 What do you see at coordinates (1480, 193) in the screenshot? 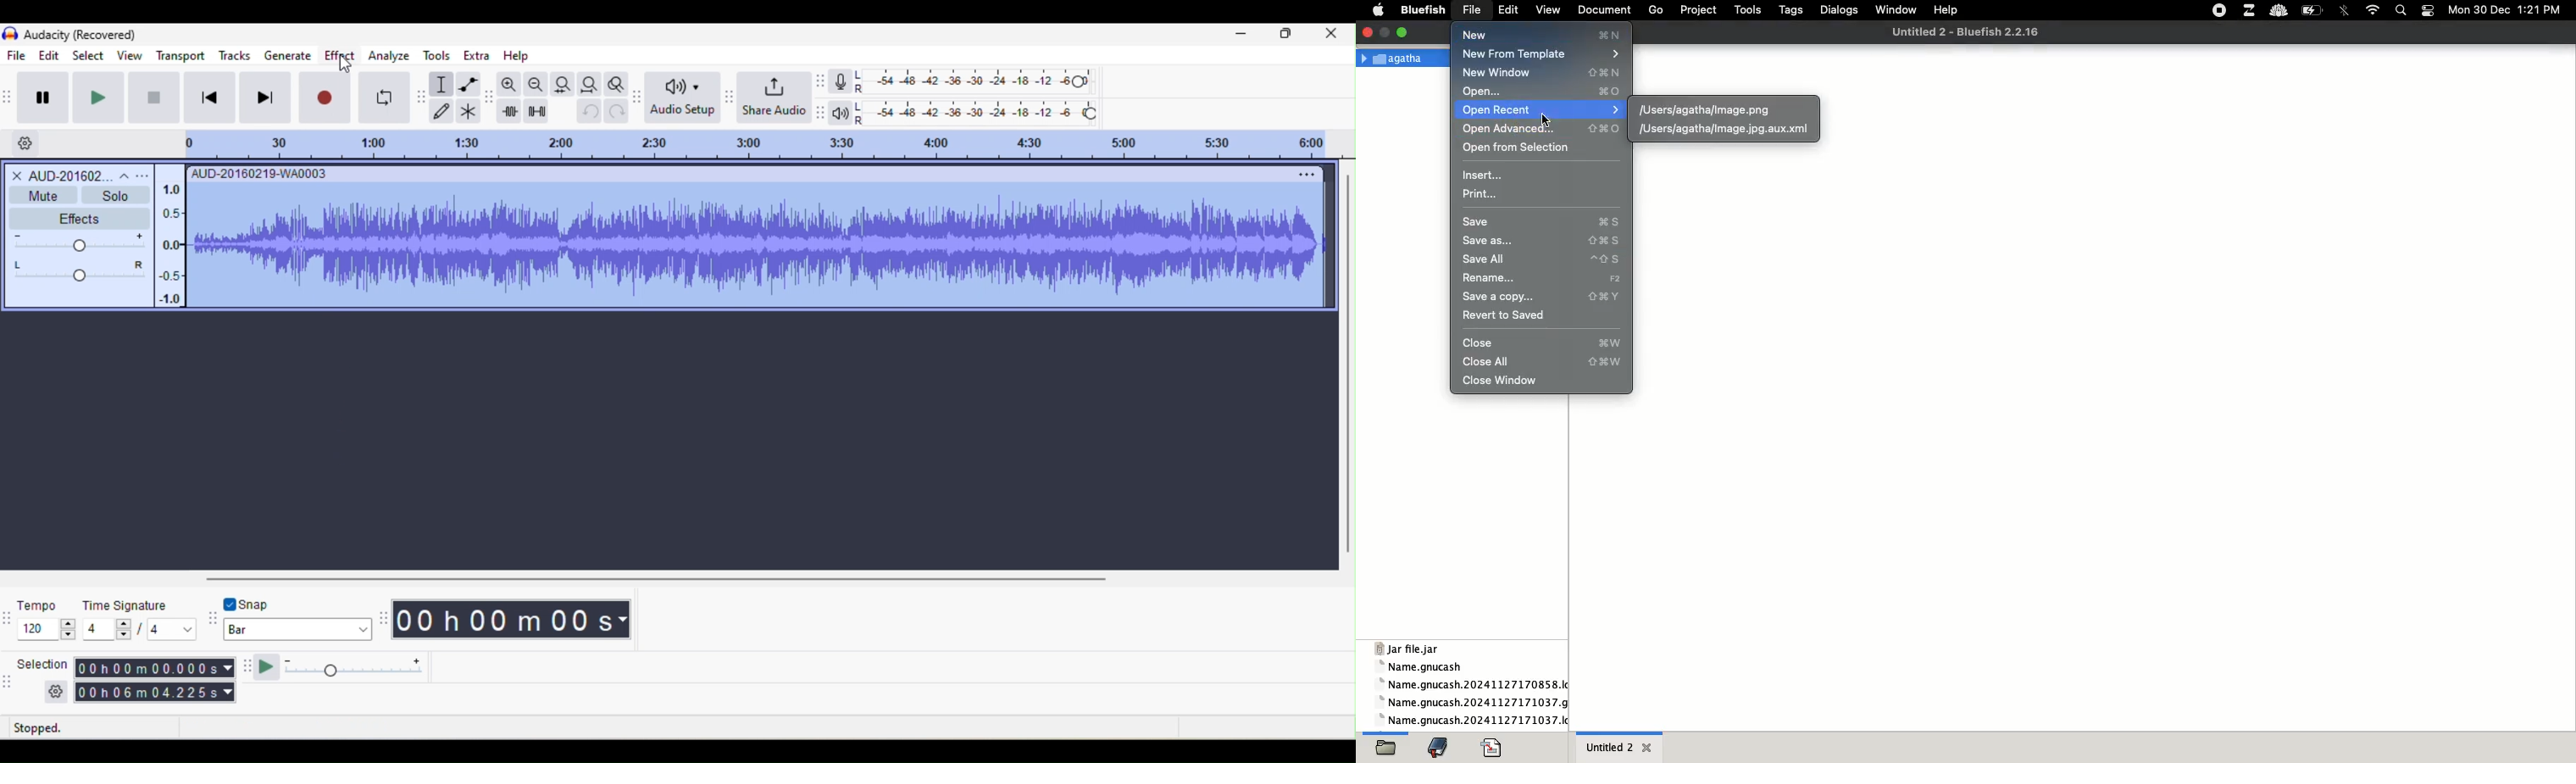
I see `print` at bounding box center [1480, 193].